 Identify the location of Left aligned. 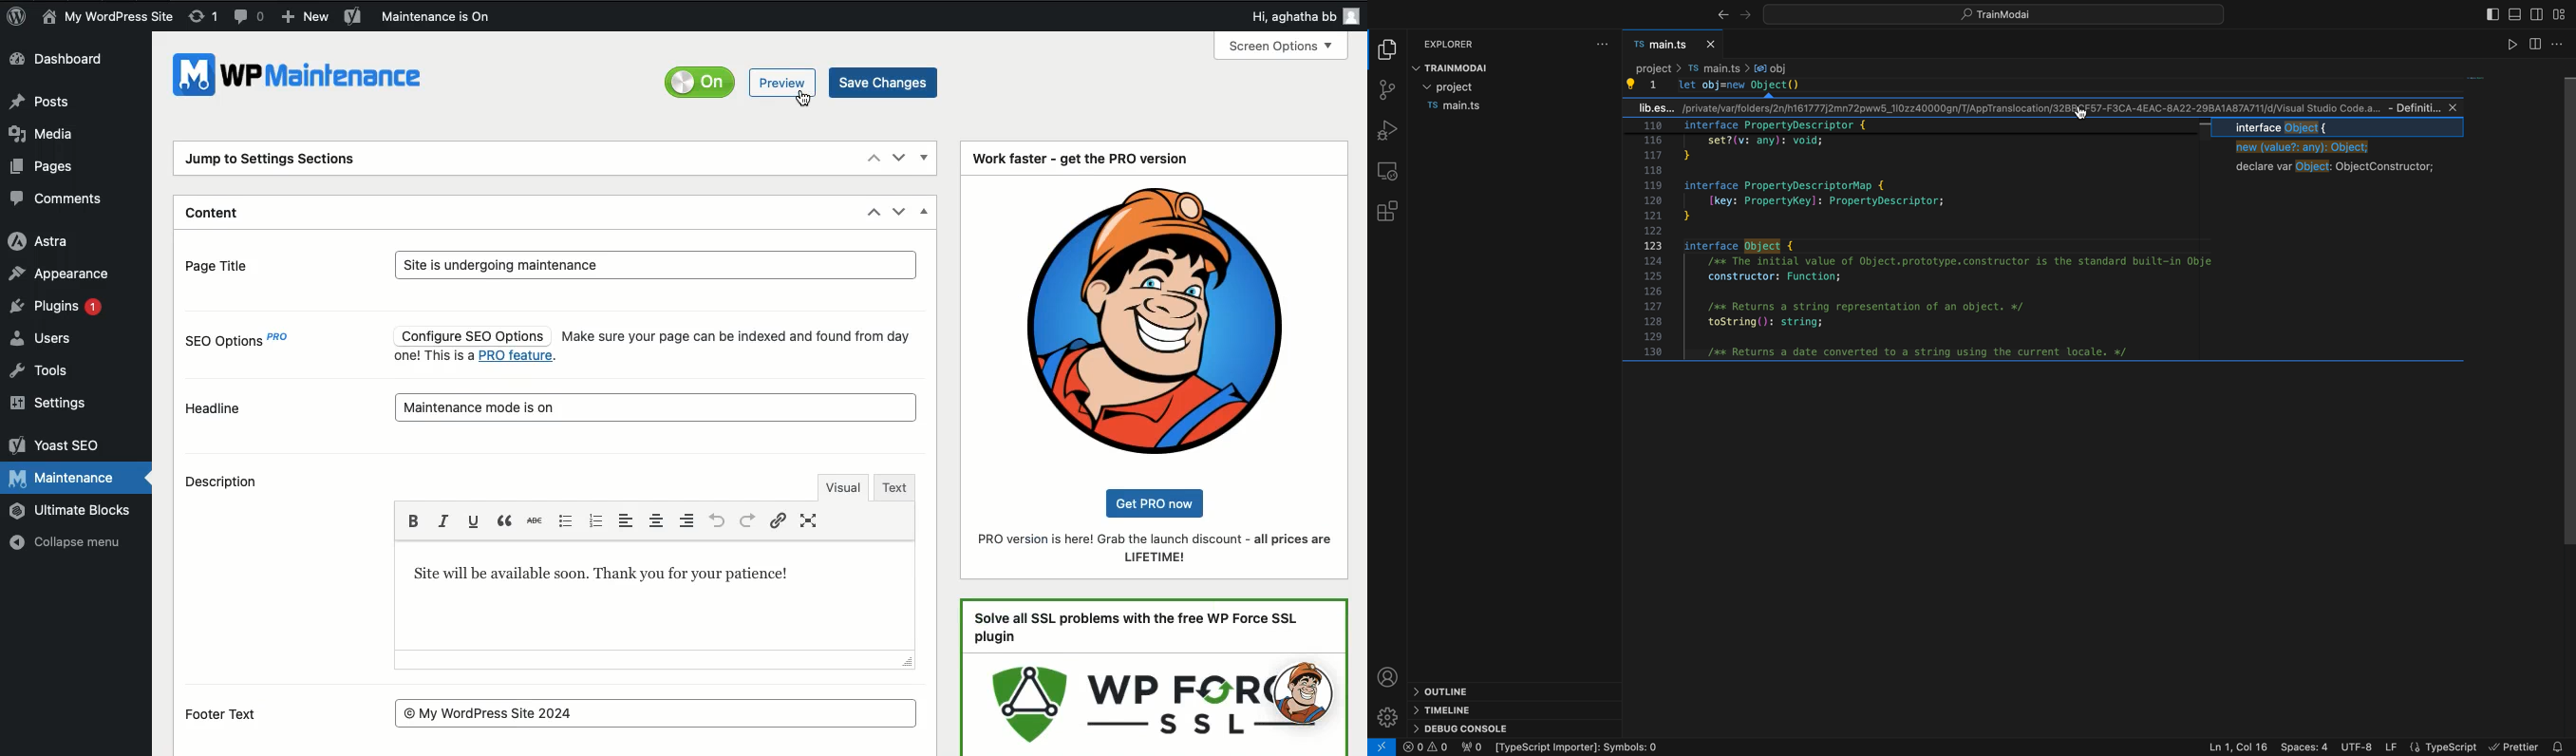
(688, 520).